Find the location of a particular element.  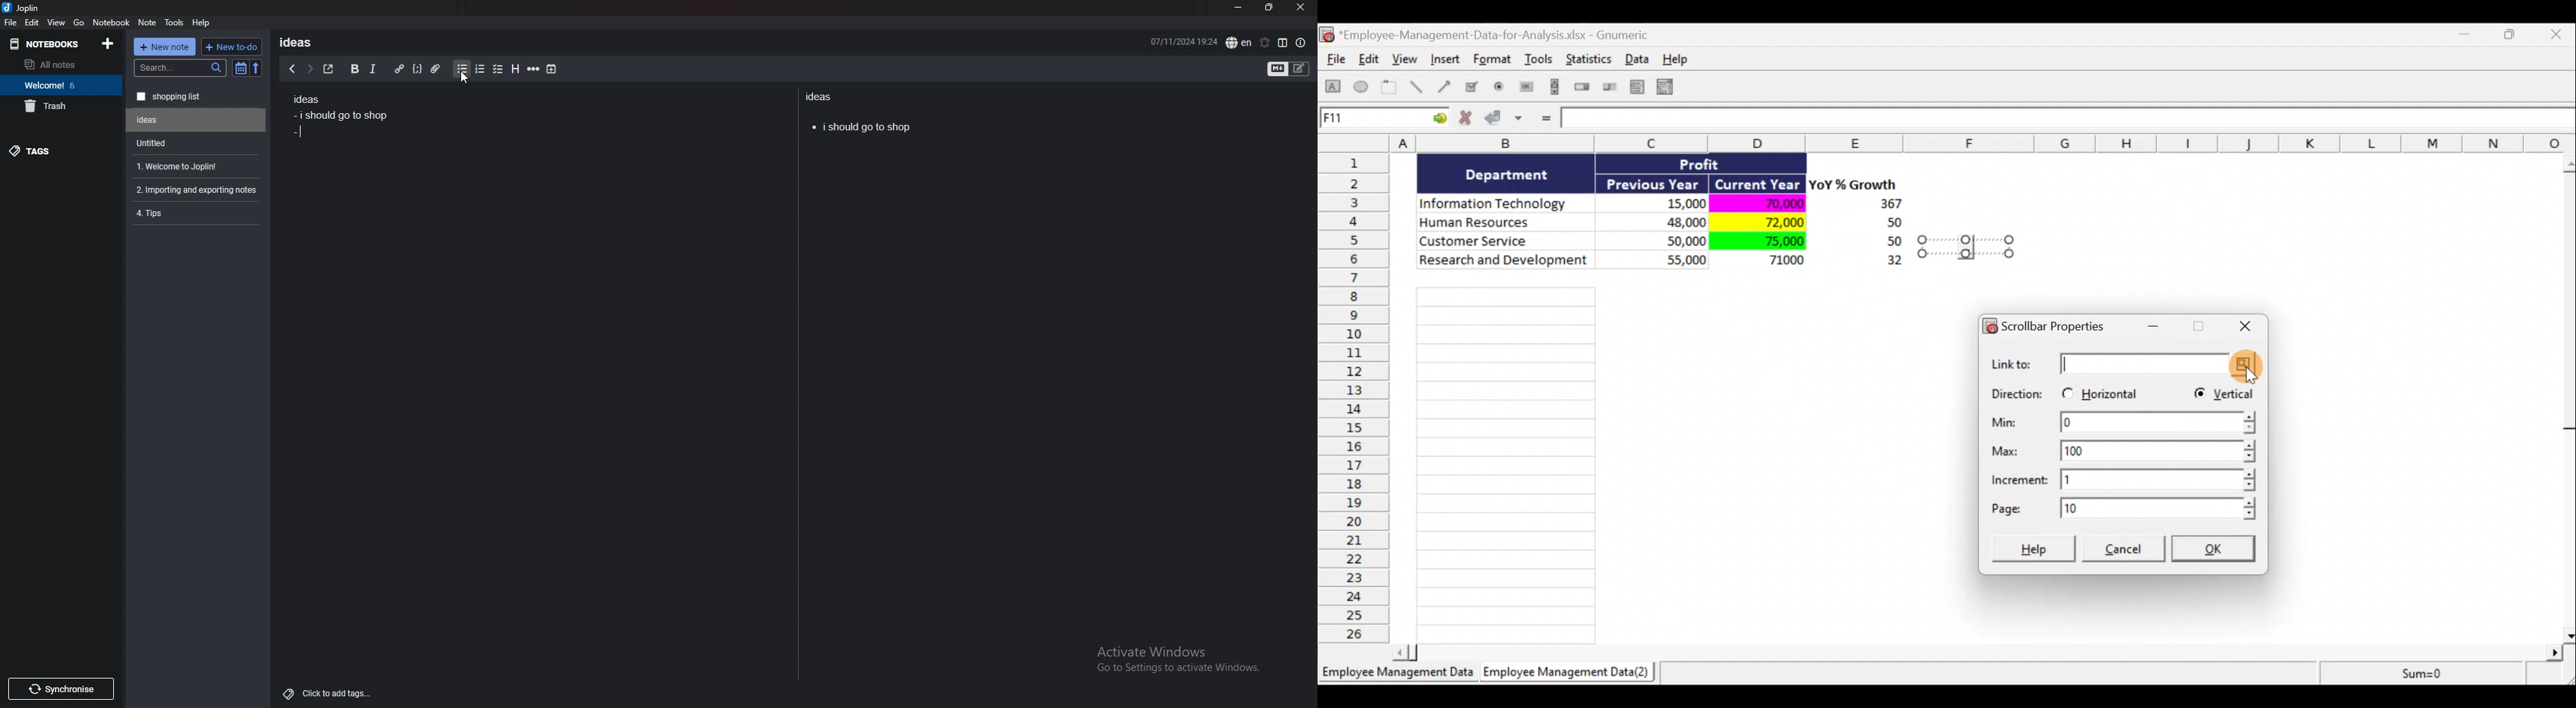

reverse sort order is located at coordinates (256, 69).